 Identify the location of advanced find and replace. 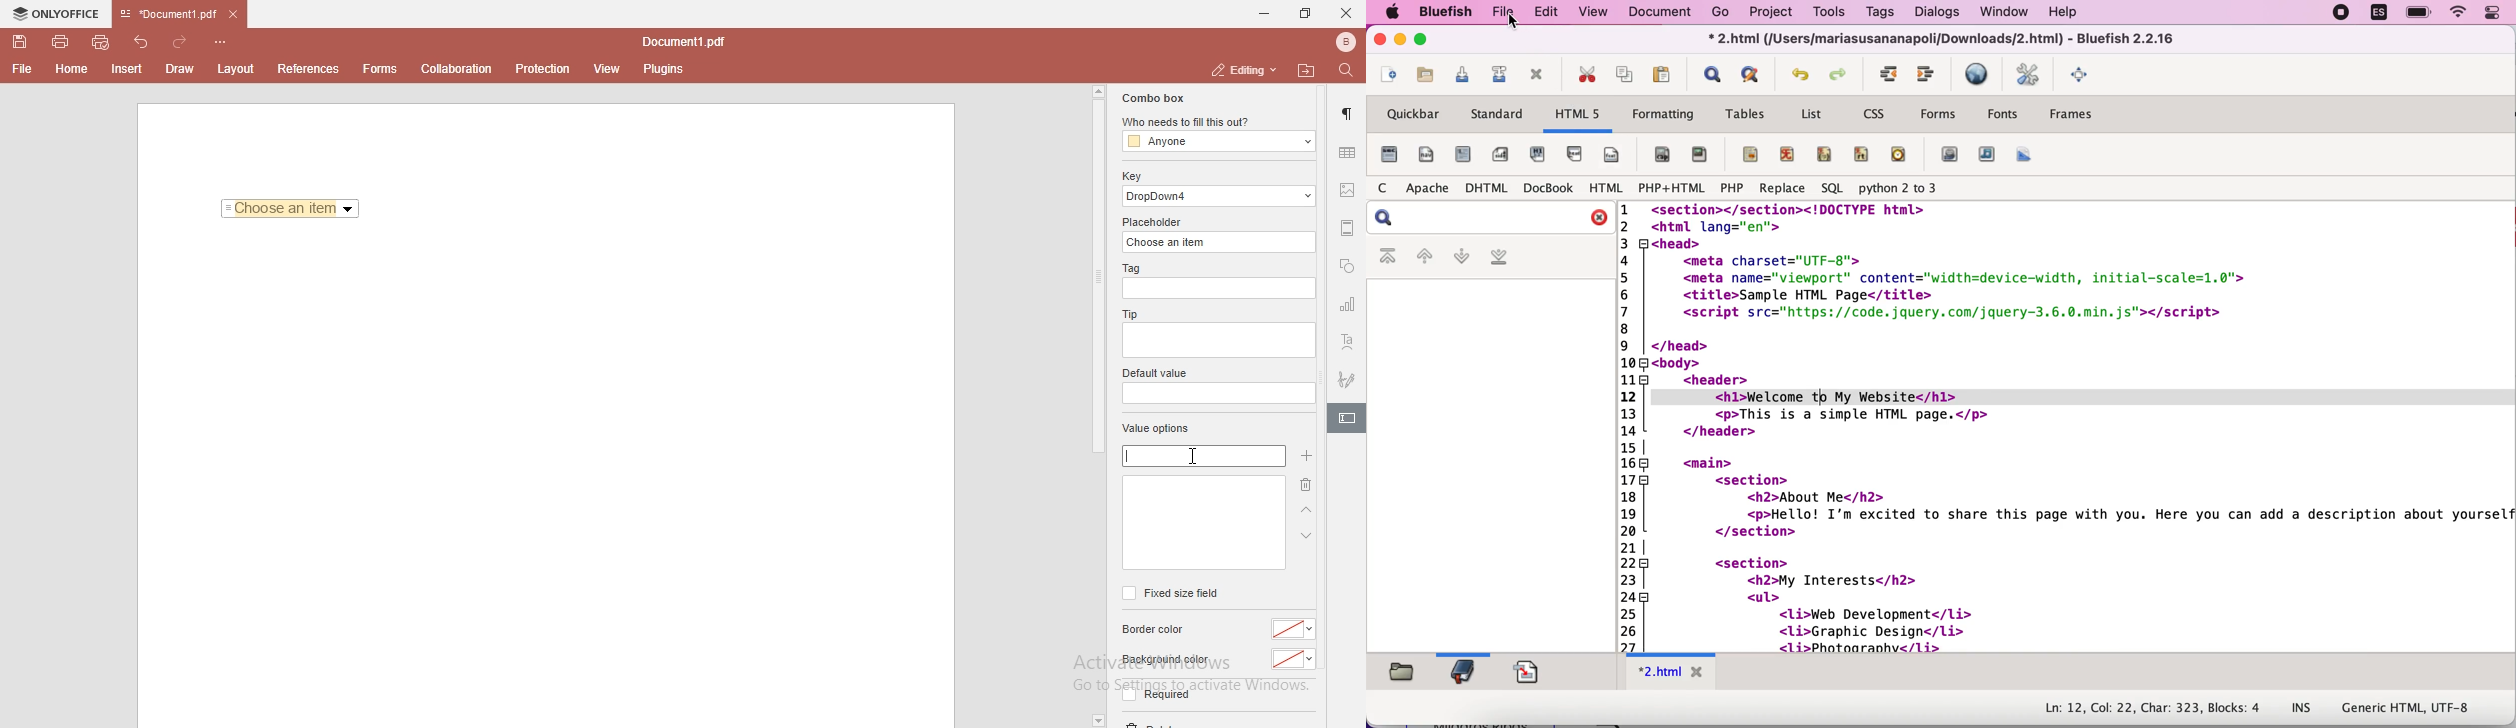
(1750, 75).